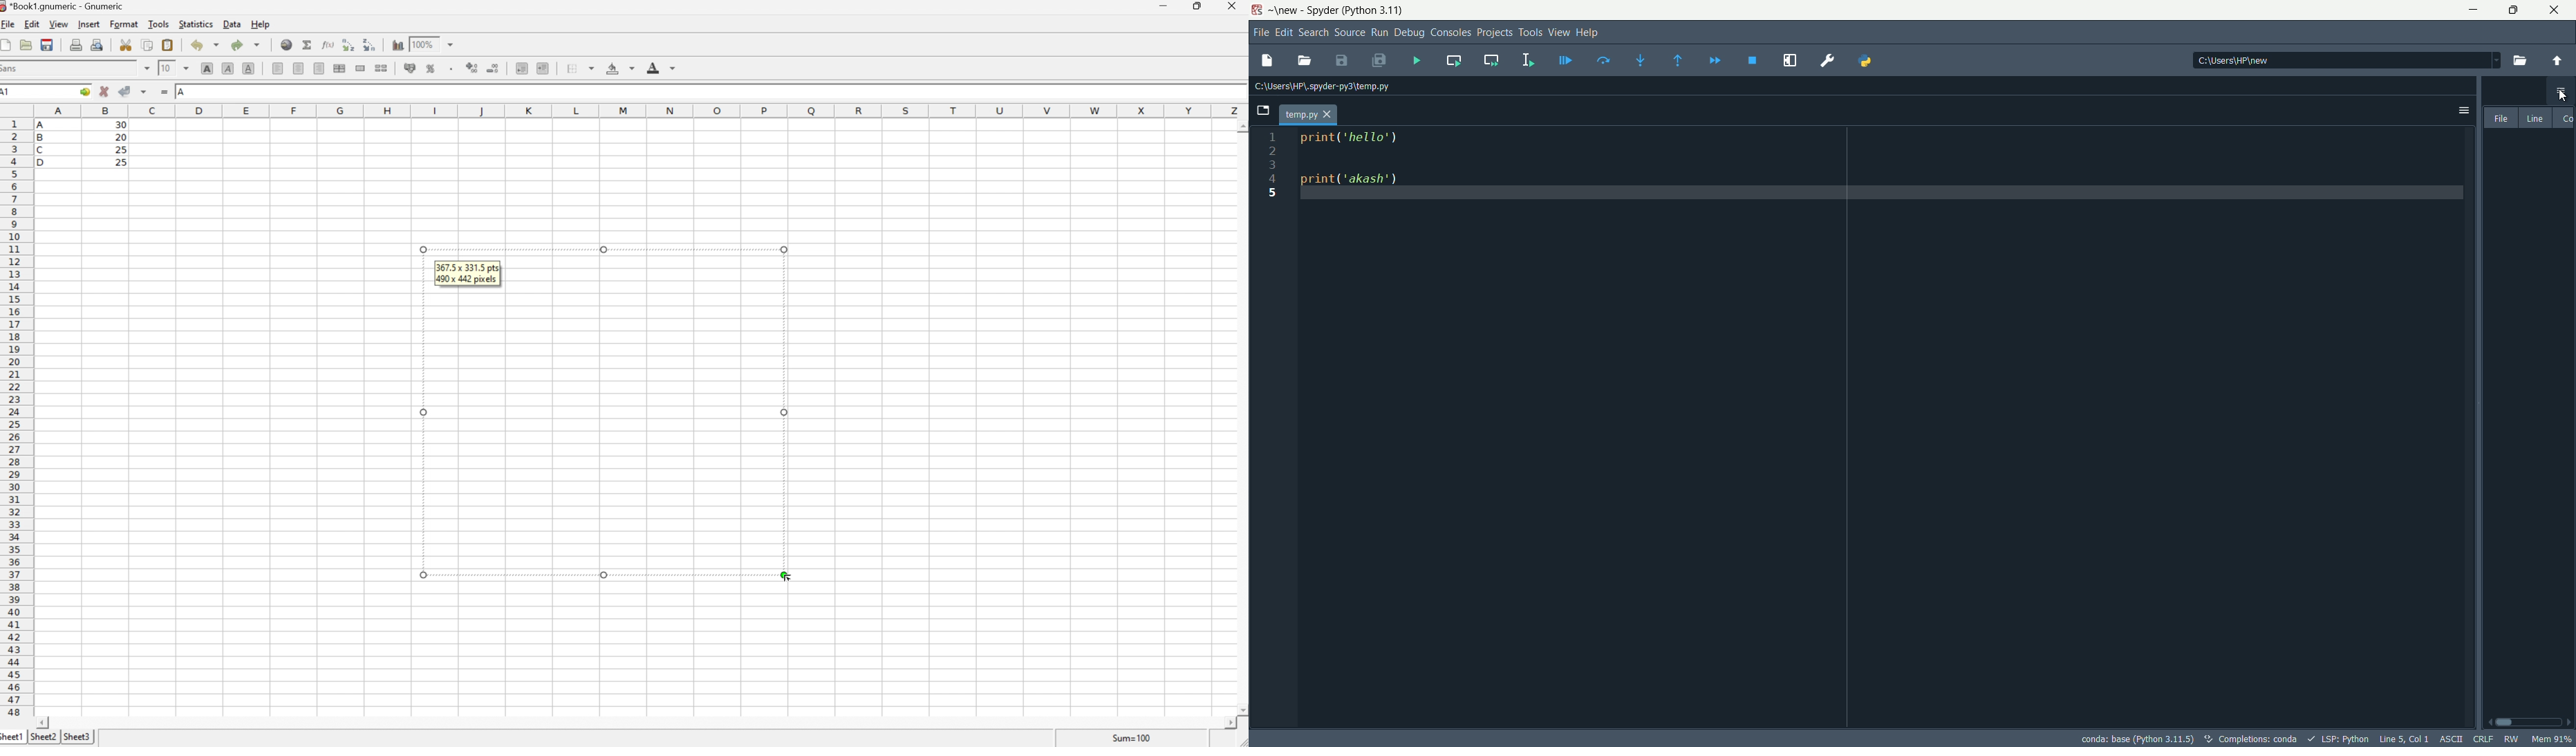 This screenshot has width=2576, height=756. What do you see at coordinates (1603, 61) in the screenshot?
I see `run current line` at bounding box center [1603, 61].